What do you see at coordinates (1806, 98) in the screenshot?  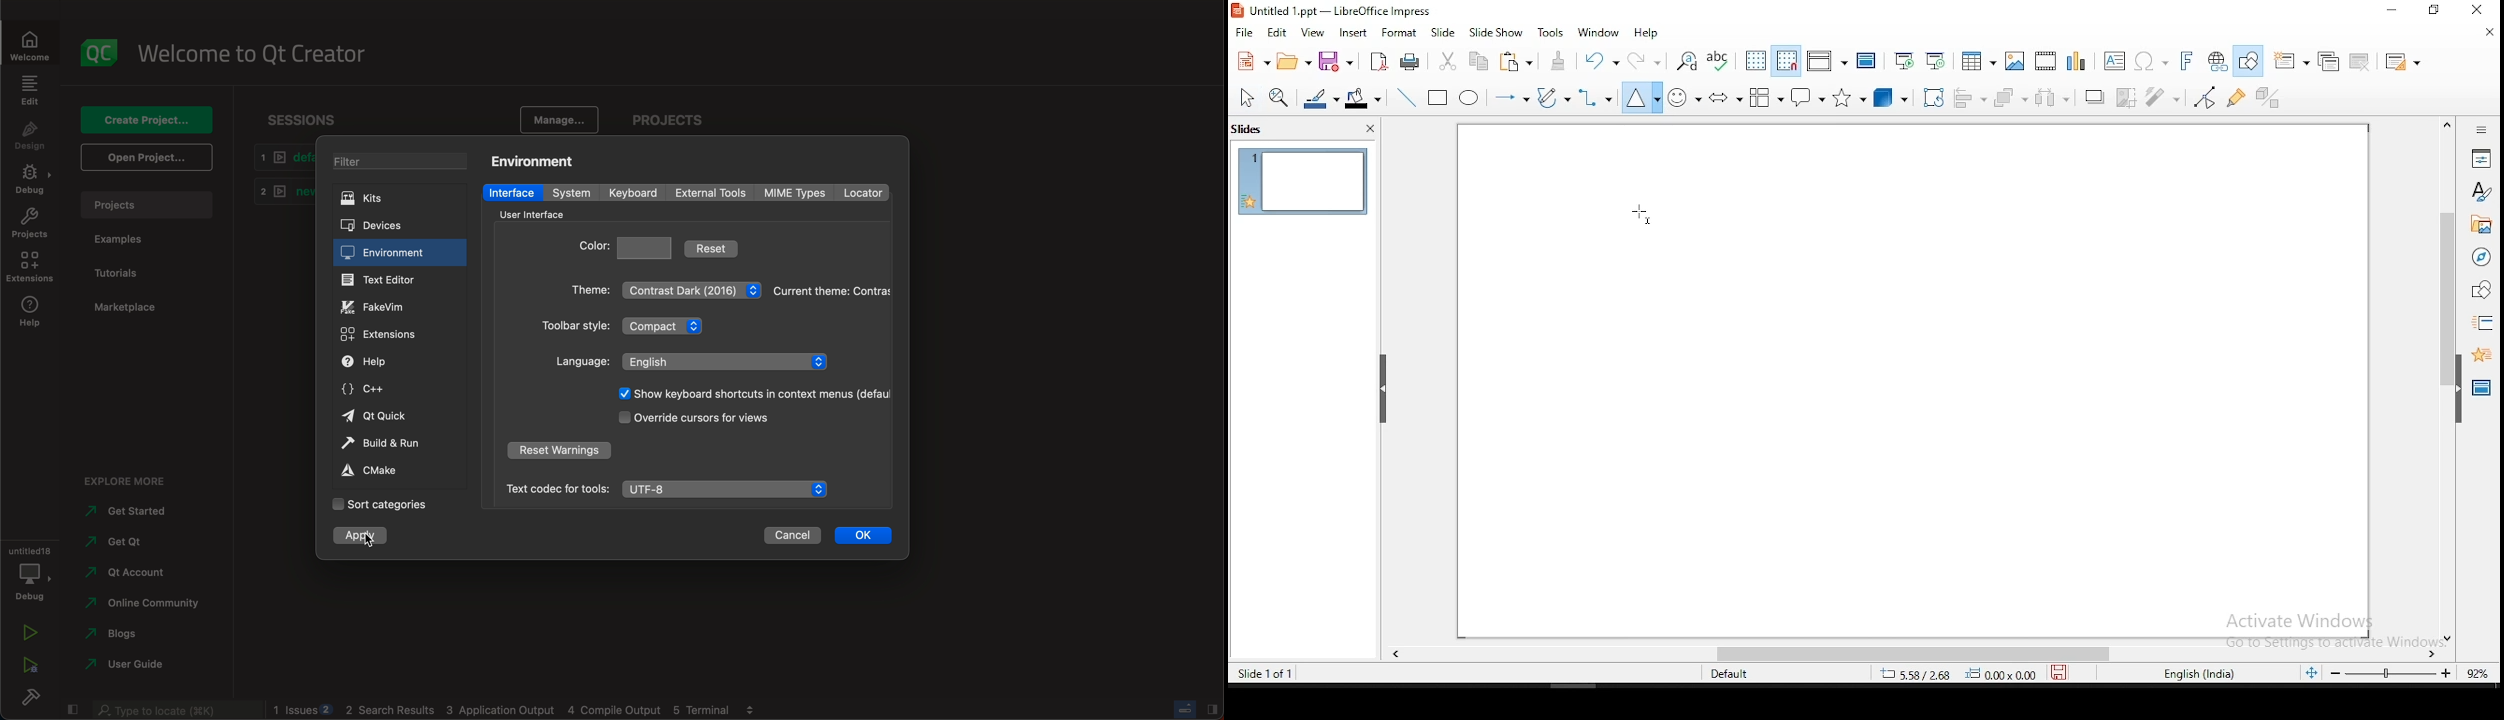 I see `callout shapes` at bounding box center [1806, 98].